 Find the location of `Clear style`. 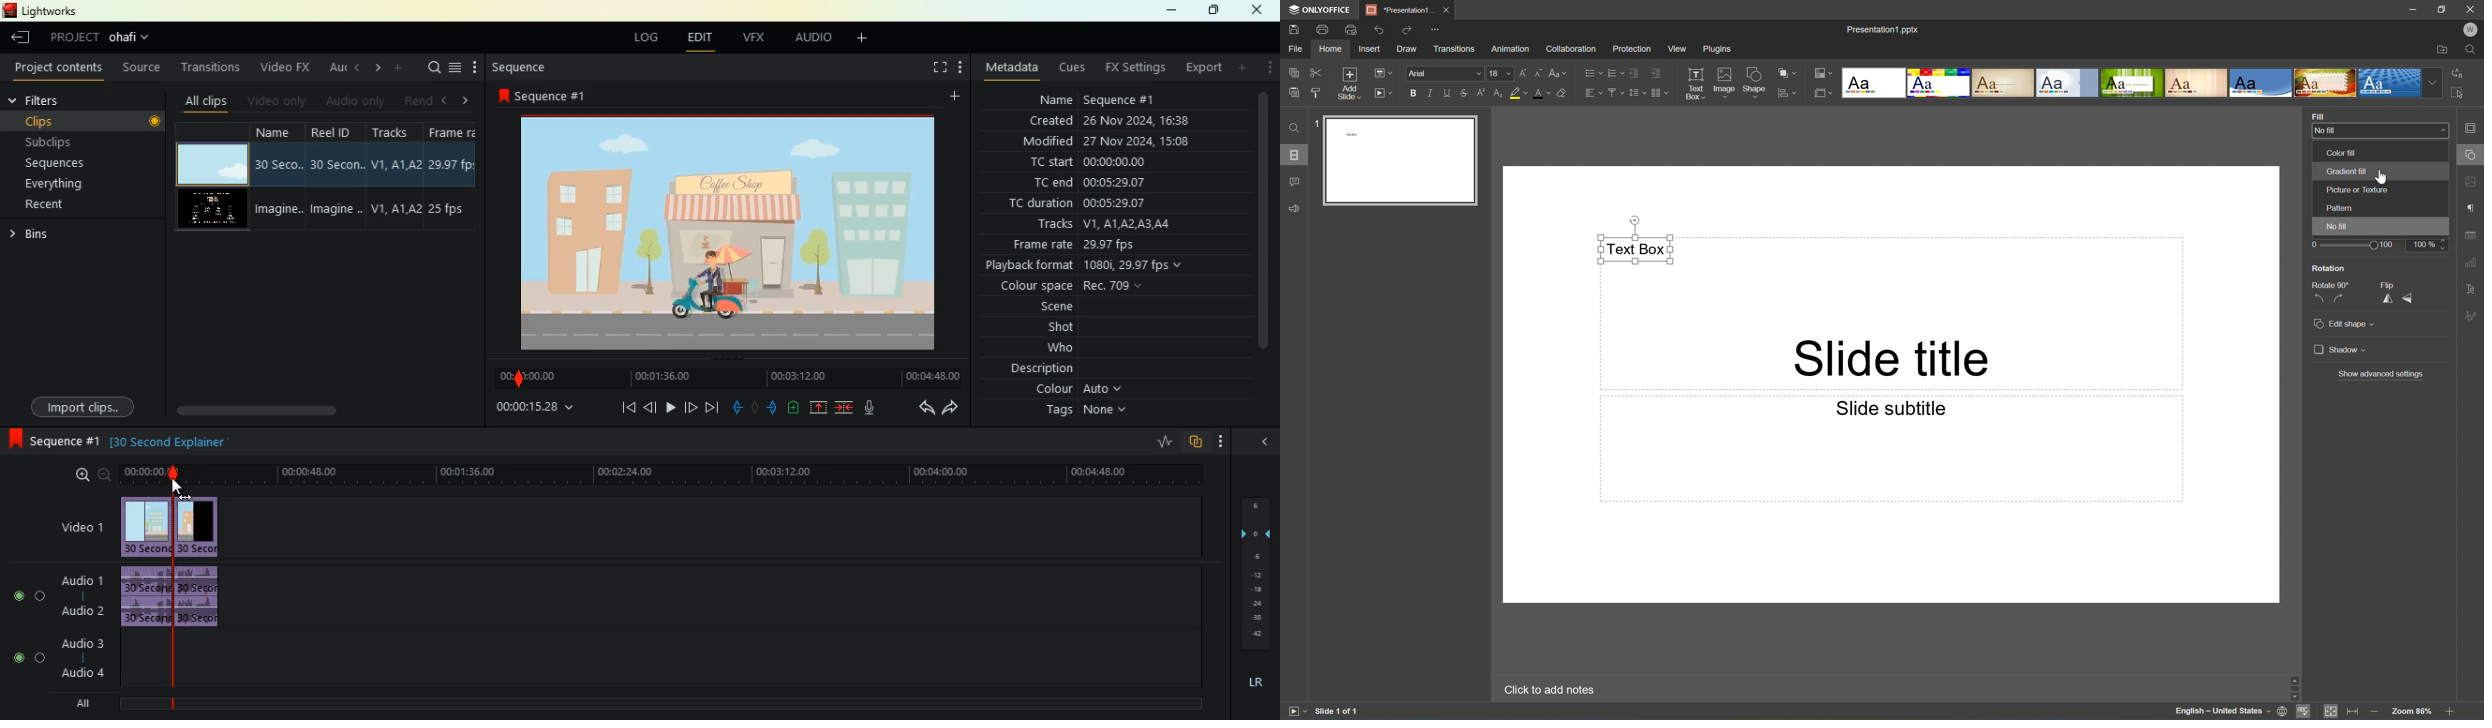

Clear style is located at coordinates (1563, 93).